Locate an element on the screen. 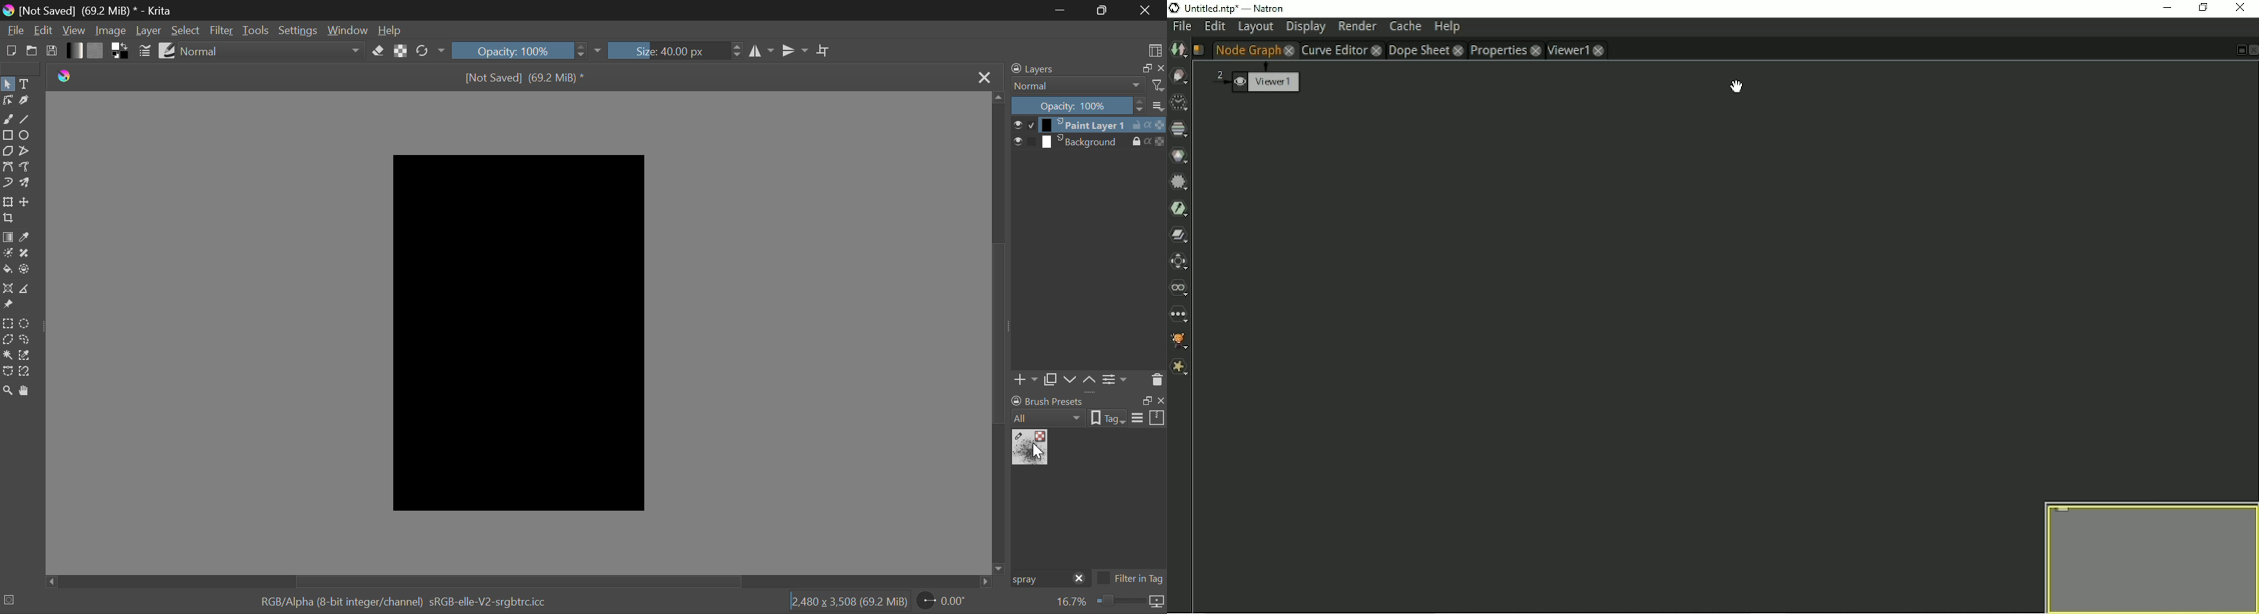 This screenshot has width=2268, height=616. Window is located at coordinates (350, 29).